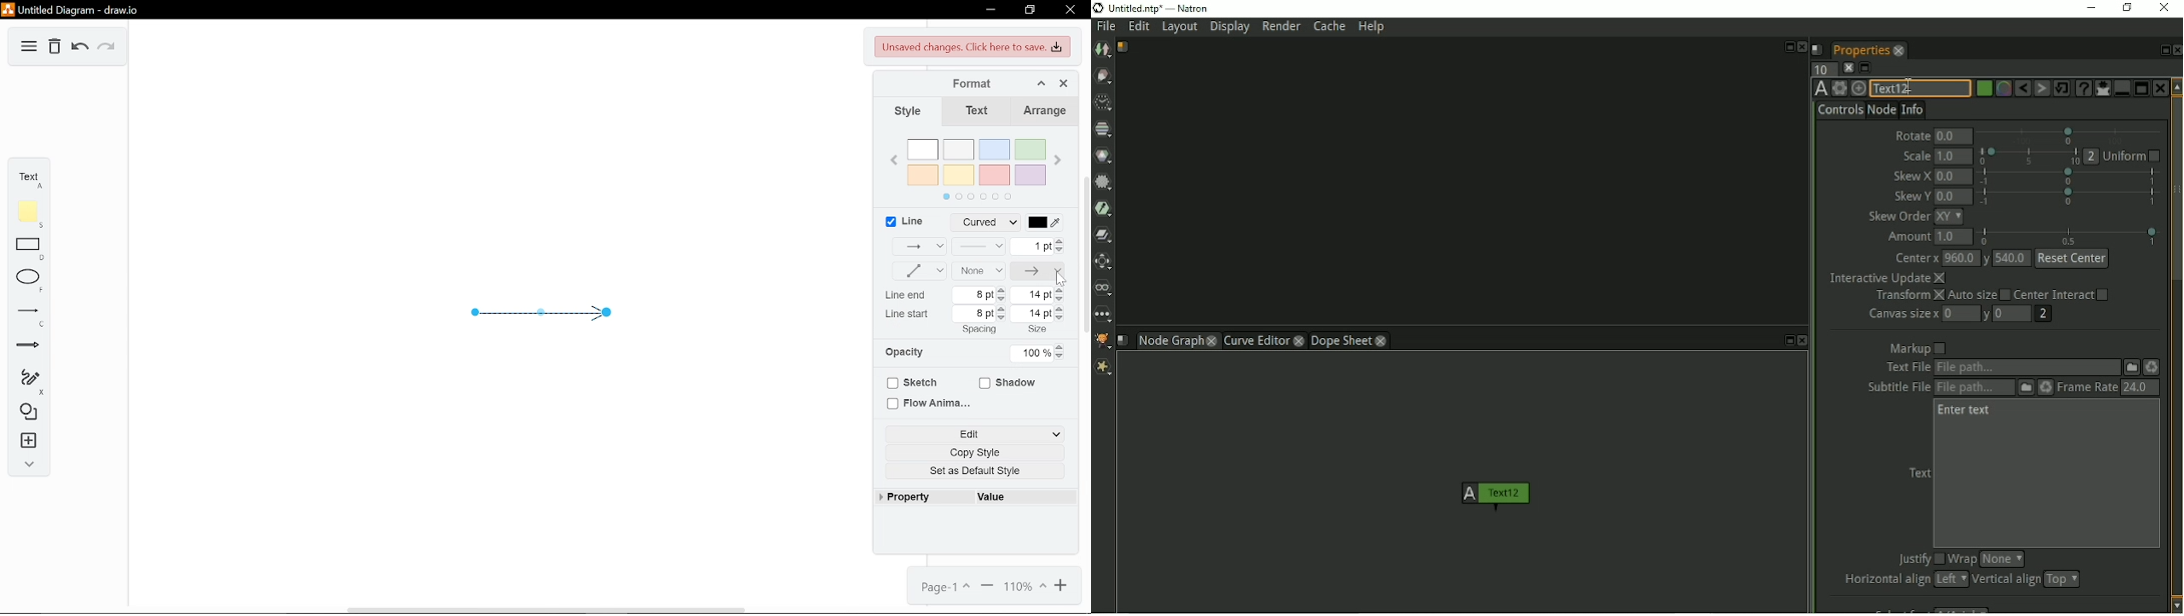 The width and height of the screenshot is (2184, 616). What do you see at coordinates (946, 588) in the screenshot?
I see `Page 1` at bounding box center [946, 588].